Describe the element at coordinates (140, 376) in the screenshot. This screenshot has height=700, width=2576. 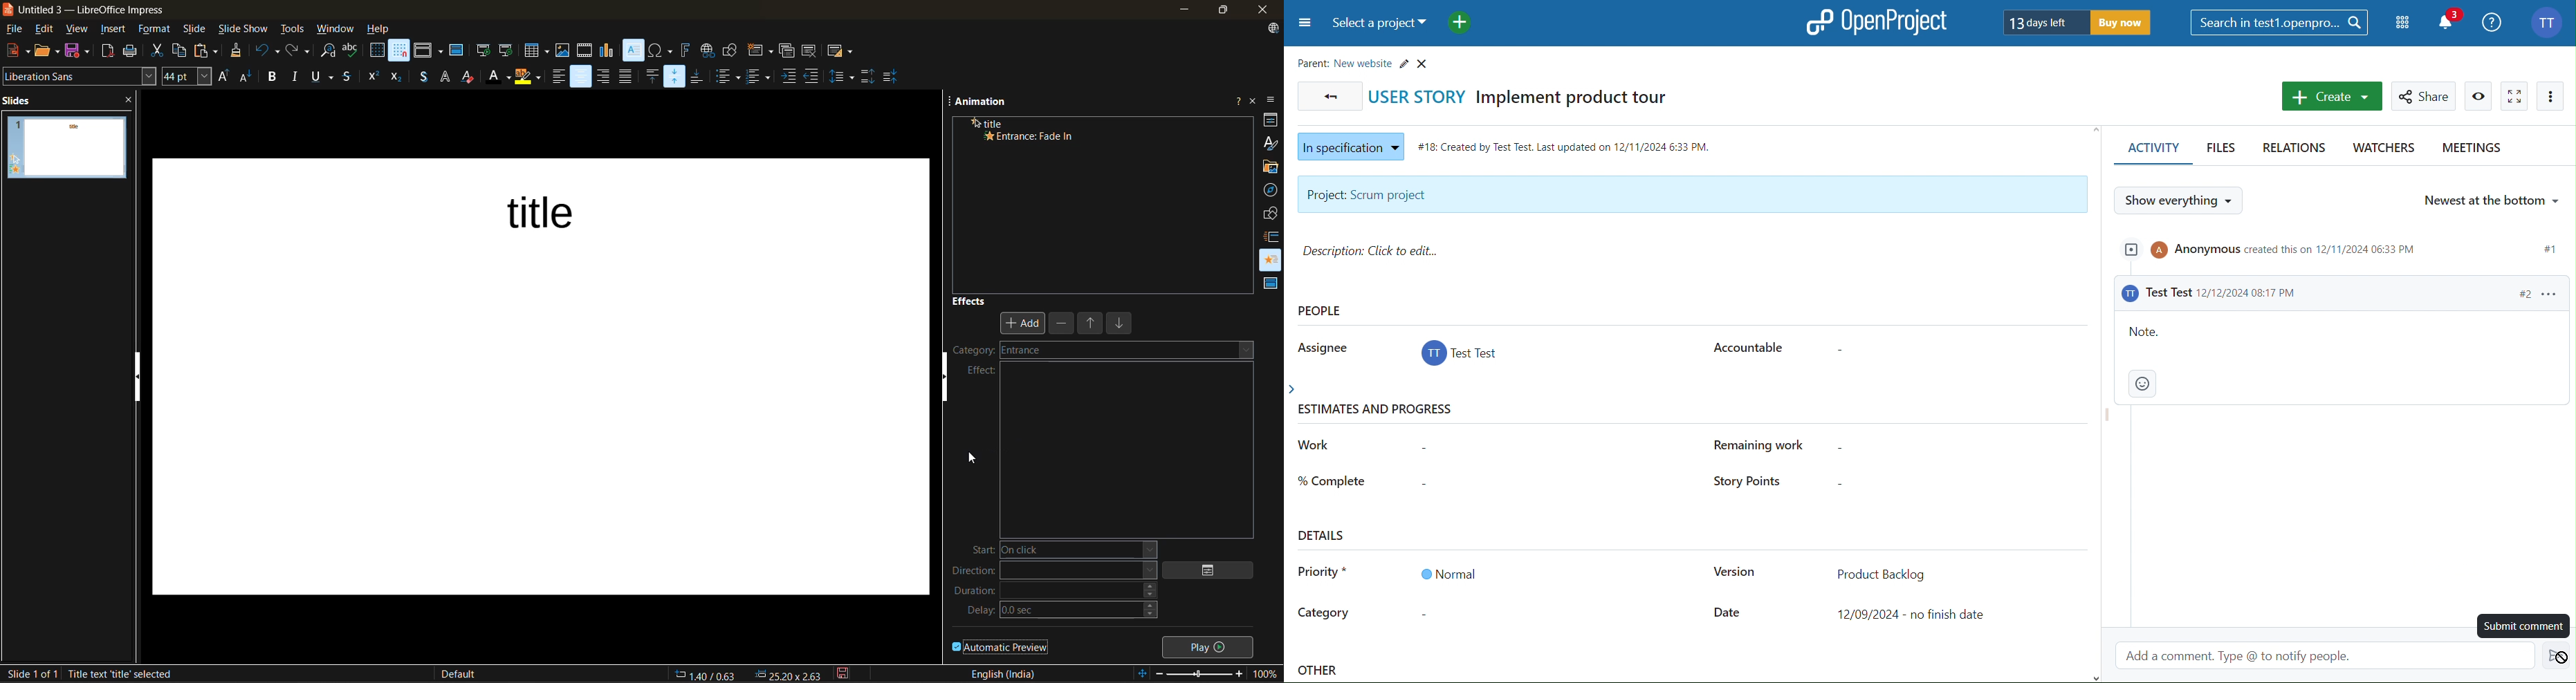
I see `hide` at that location.